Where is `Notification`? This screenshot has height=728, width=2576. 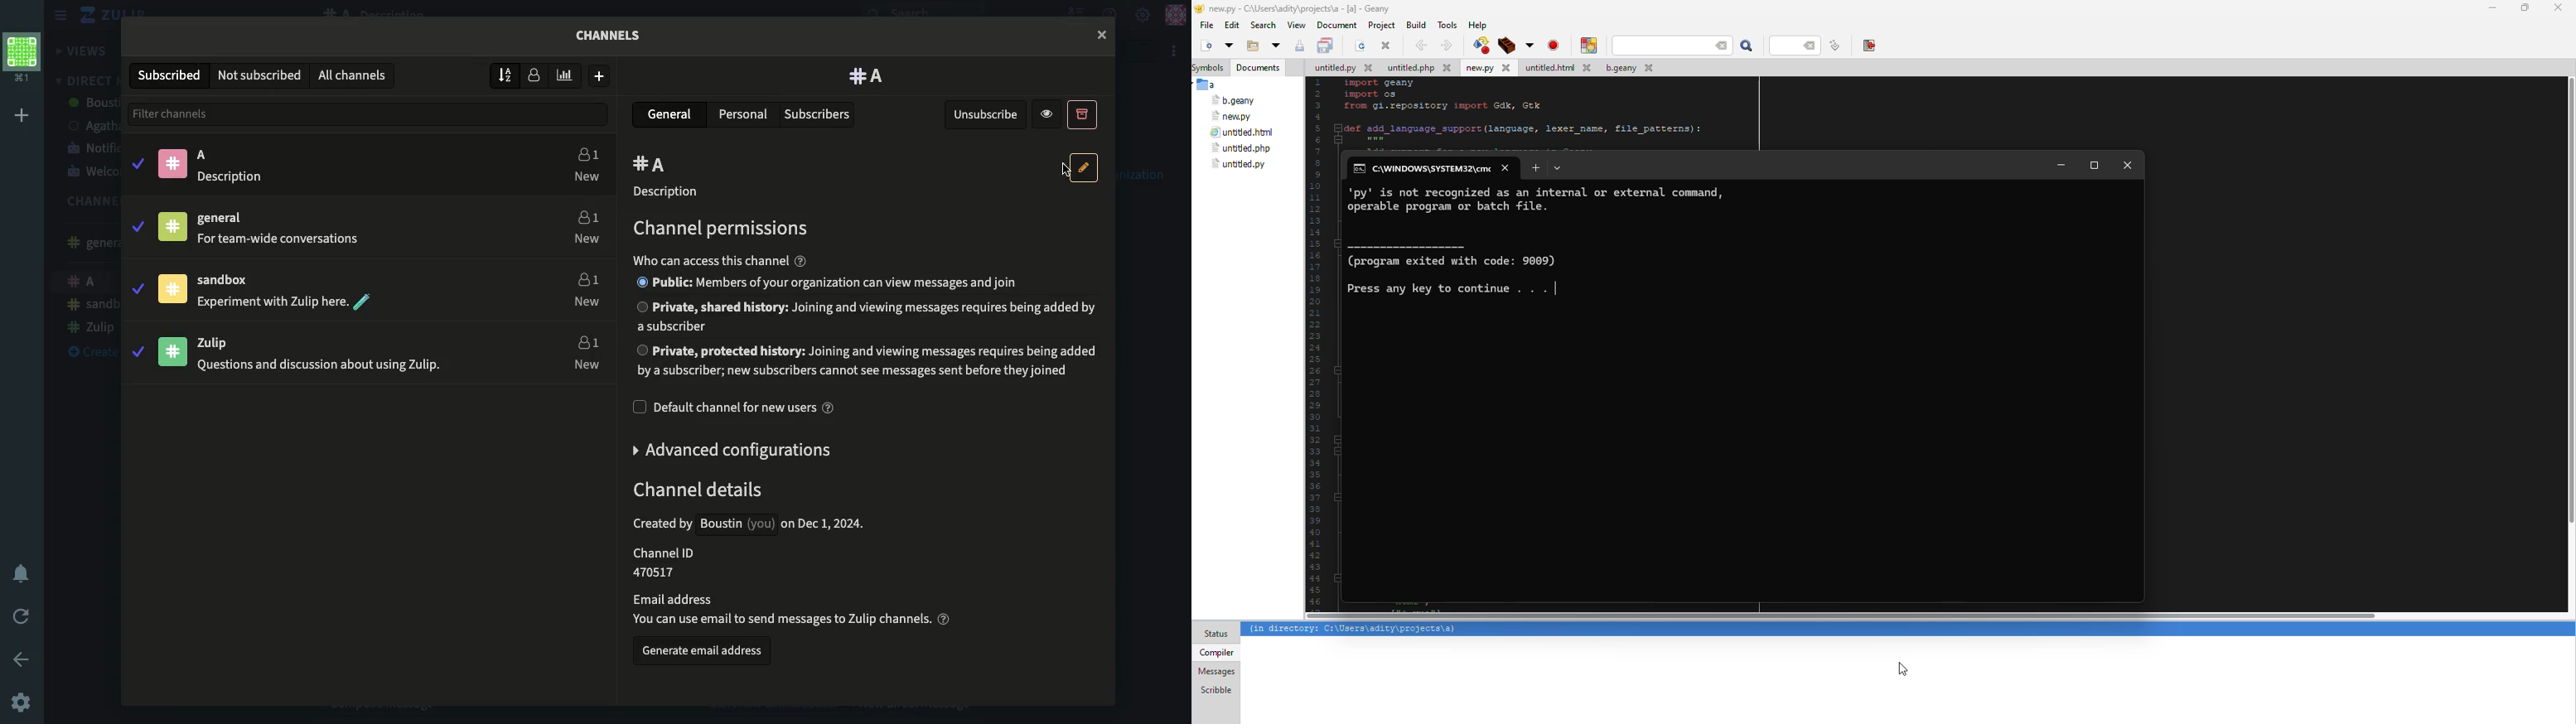
Notification is located at coordinates (22, 575).